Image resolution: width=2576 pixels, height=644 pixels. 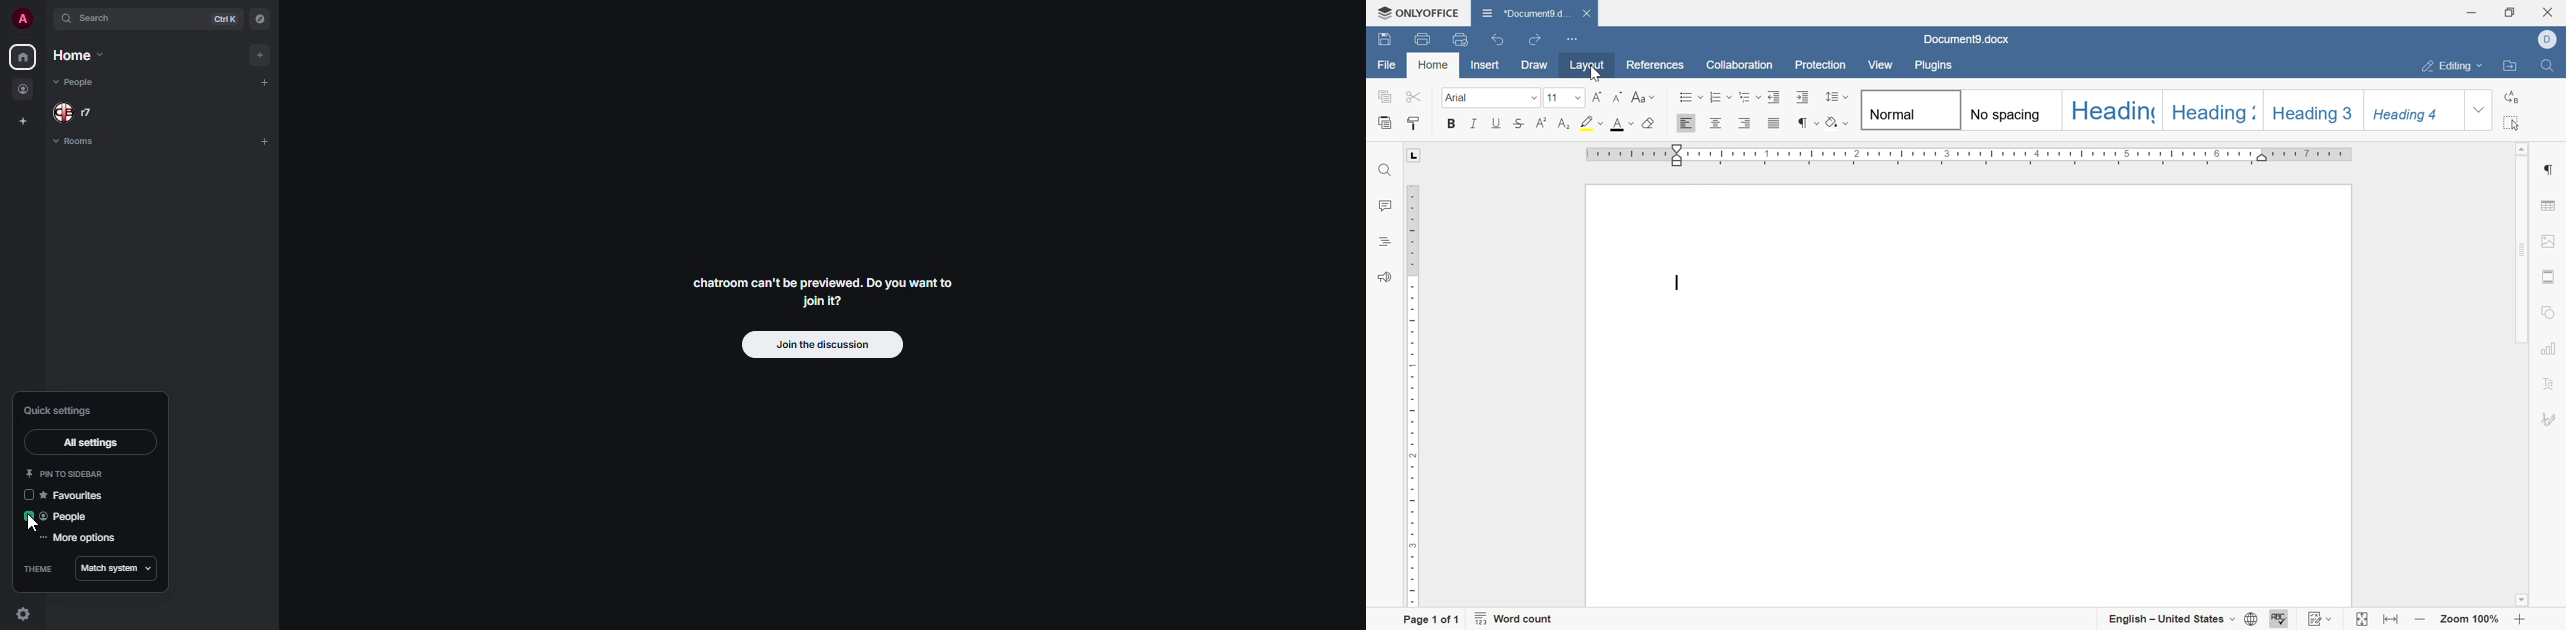 What do you see at coordinates (1385, 123) in the screenshot?
I see `paste` at bounding box center [1385, 123].